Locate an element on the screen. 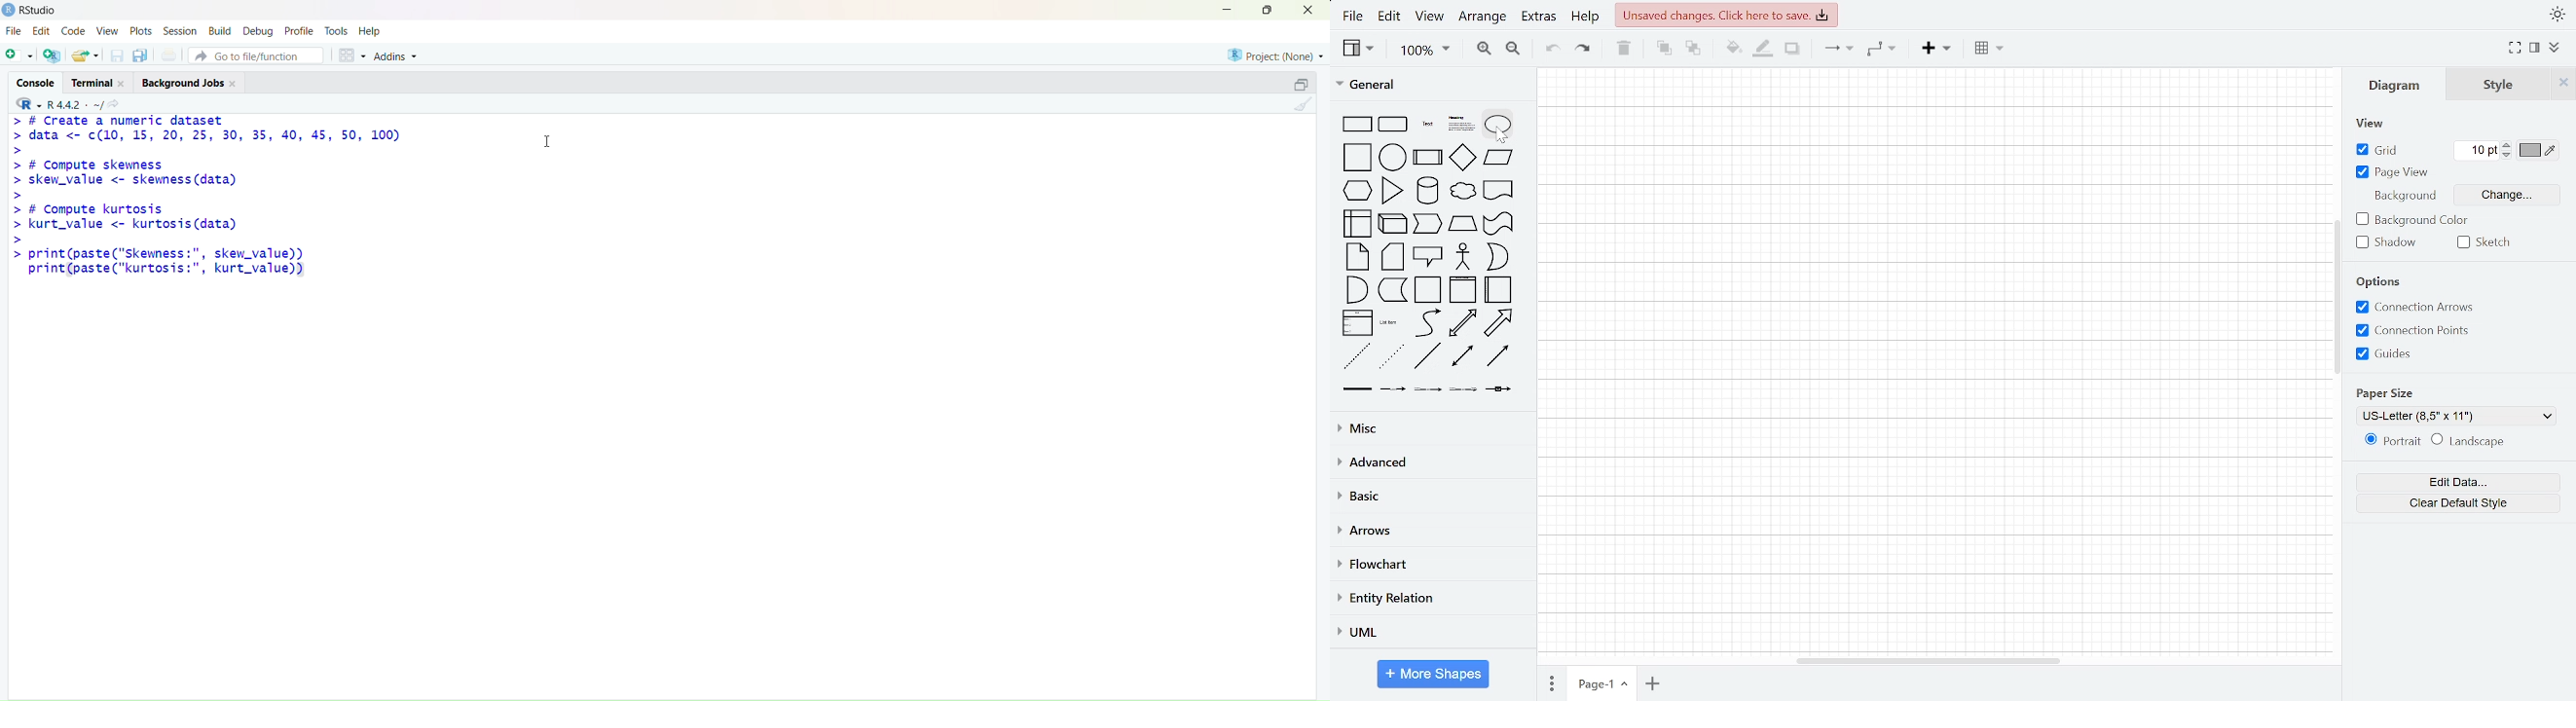  Current grid pt is located at coordinates (2473, 150).